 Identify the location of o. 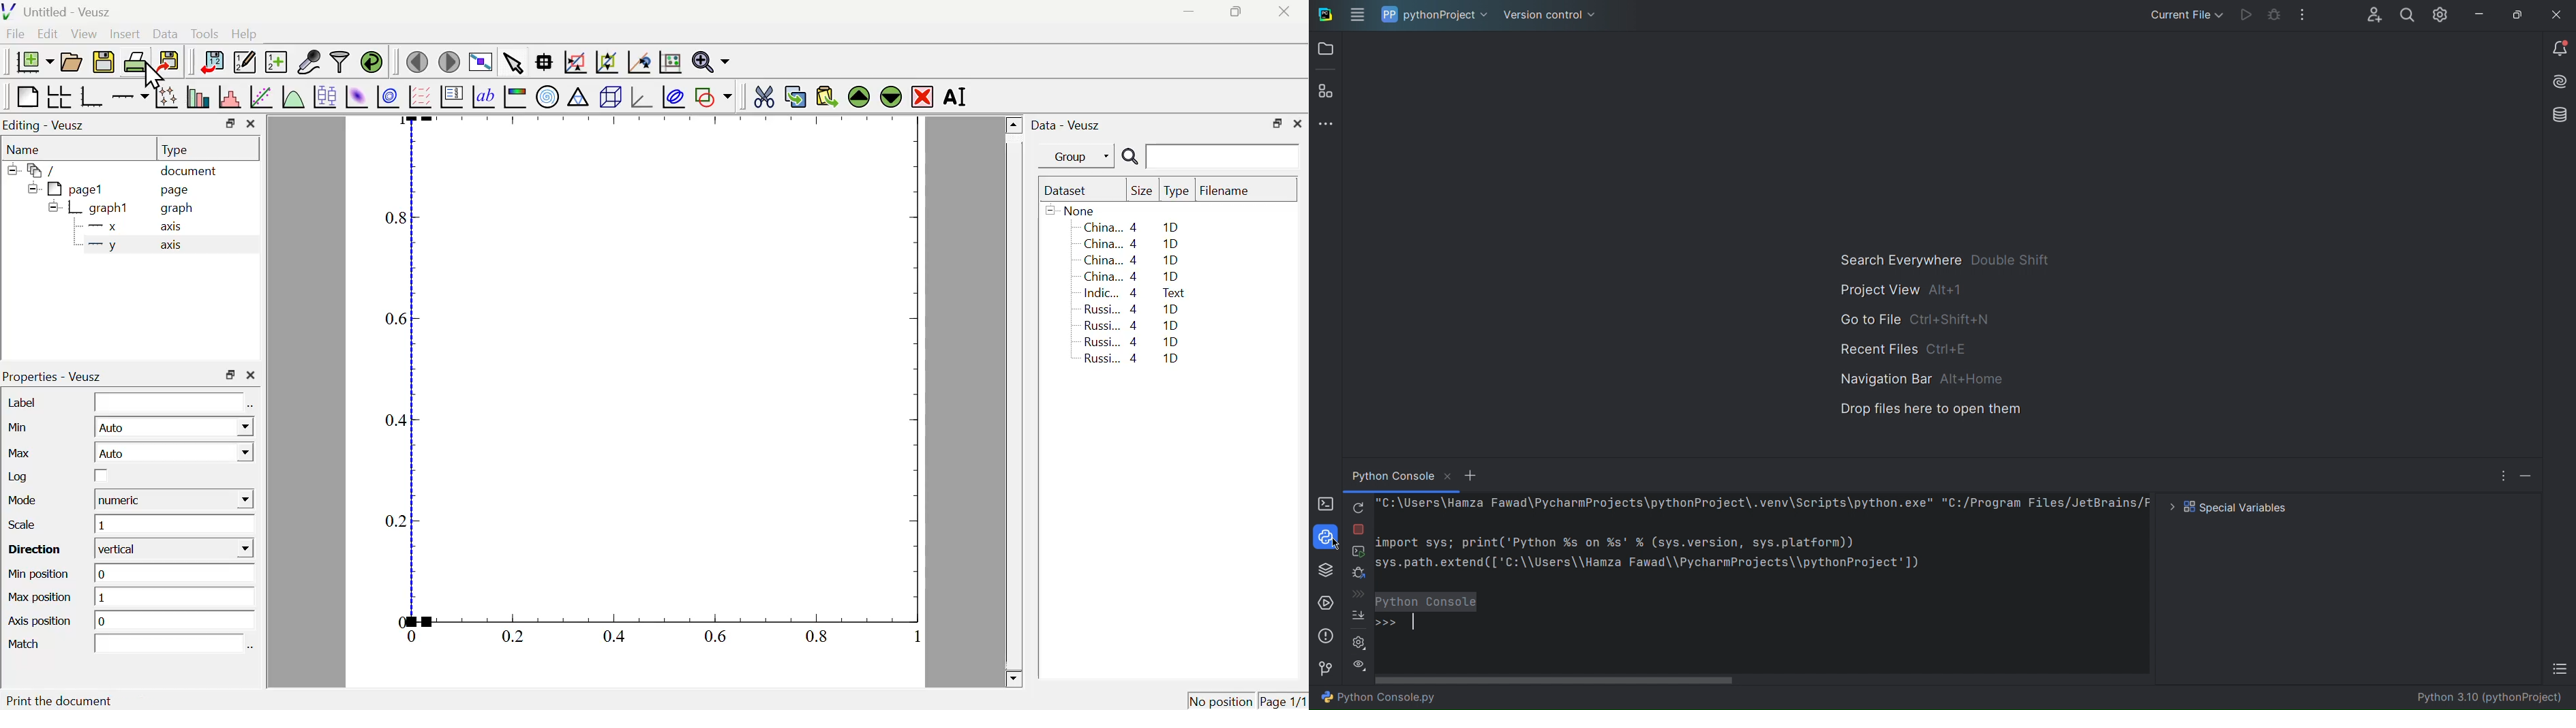
(175, 620).